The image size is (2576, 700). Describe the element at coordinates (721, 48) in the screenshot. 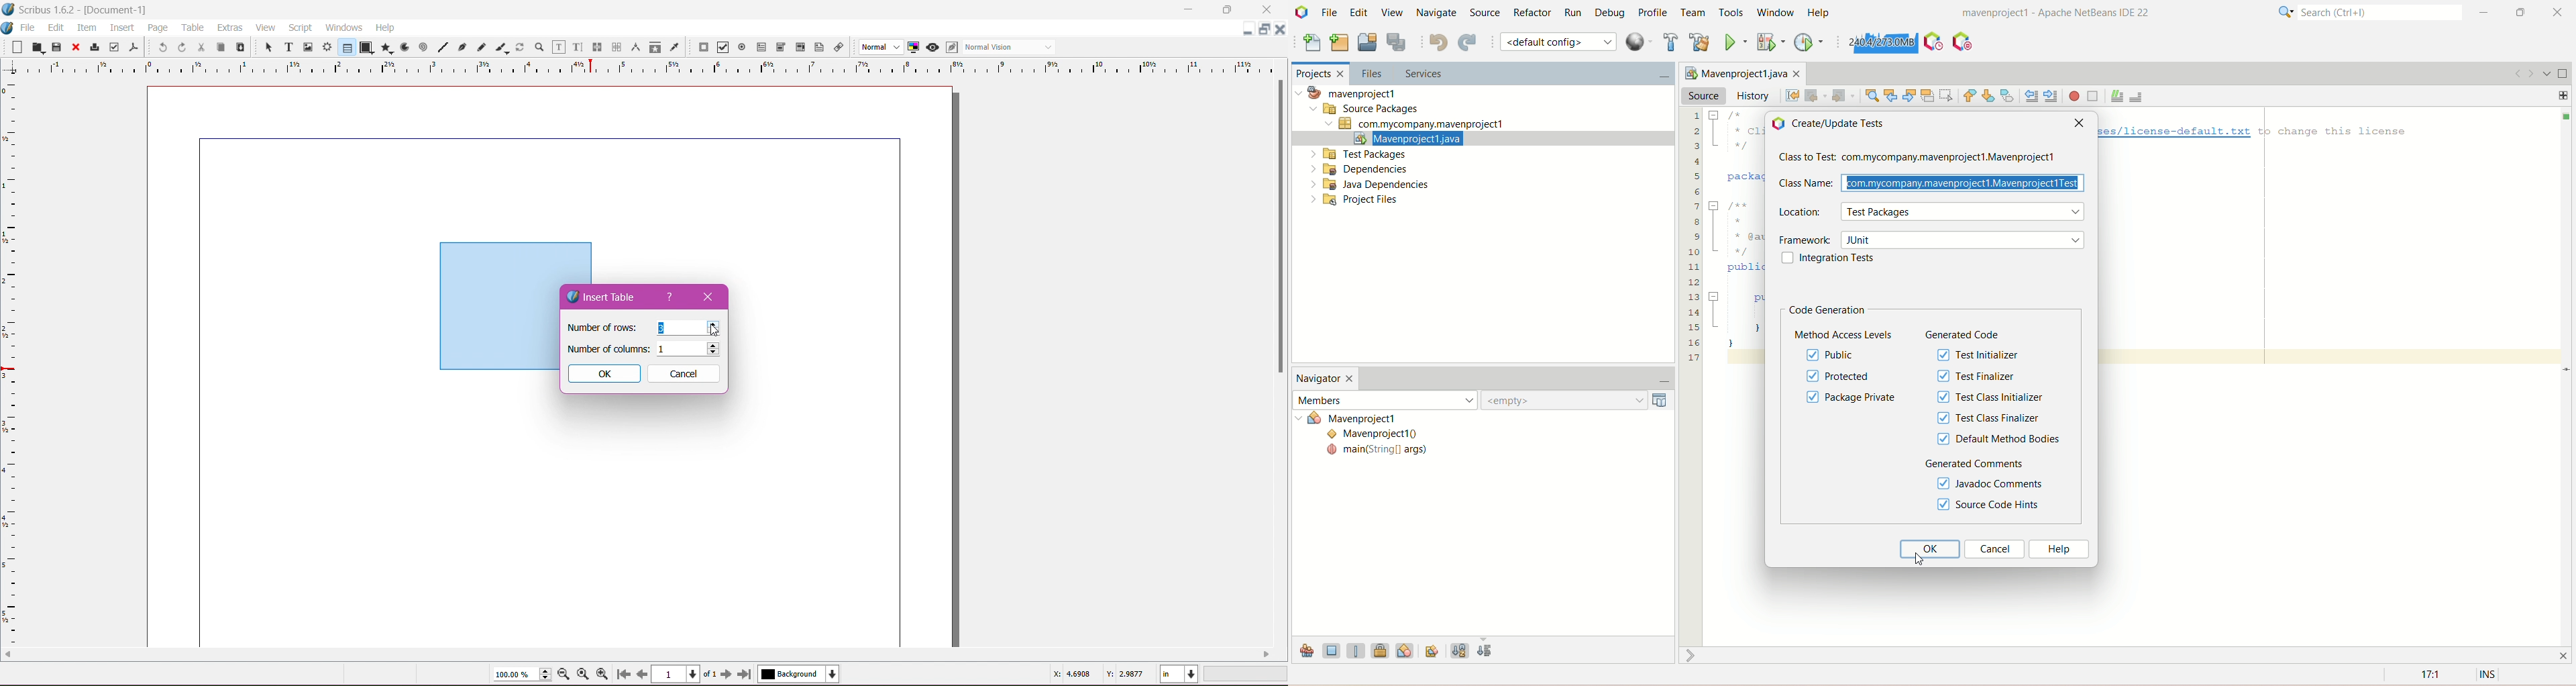

I see `Checkbox` at that location.